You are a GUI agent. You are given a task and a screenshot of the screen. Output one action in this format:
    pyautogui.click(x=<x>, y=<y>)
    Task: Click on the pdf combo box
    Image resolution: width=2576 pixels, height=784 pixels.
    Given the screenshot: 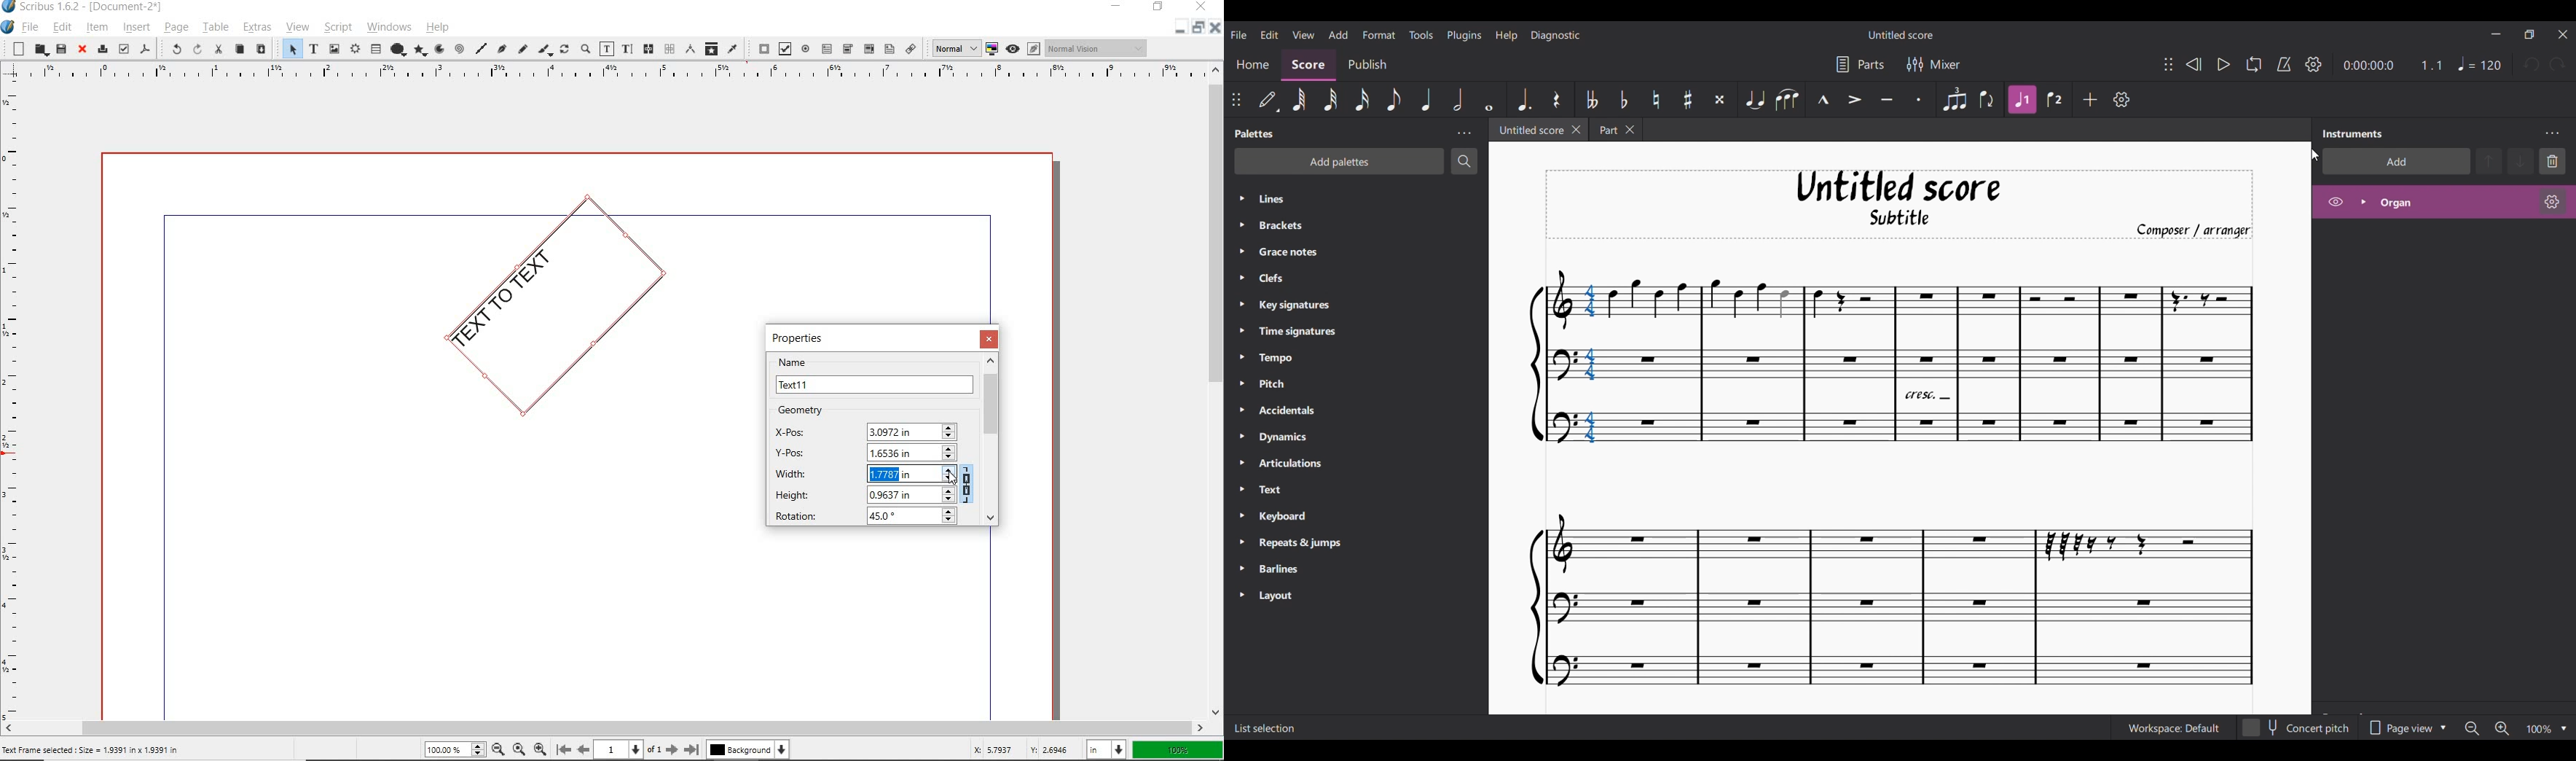 What is the action you would take?
    pyautogui.click(x=847, y=48)
    